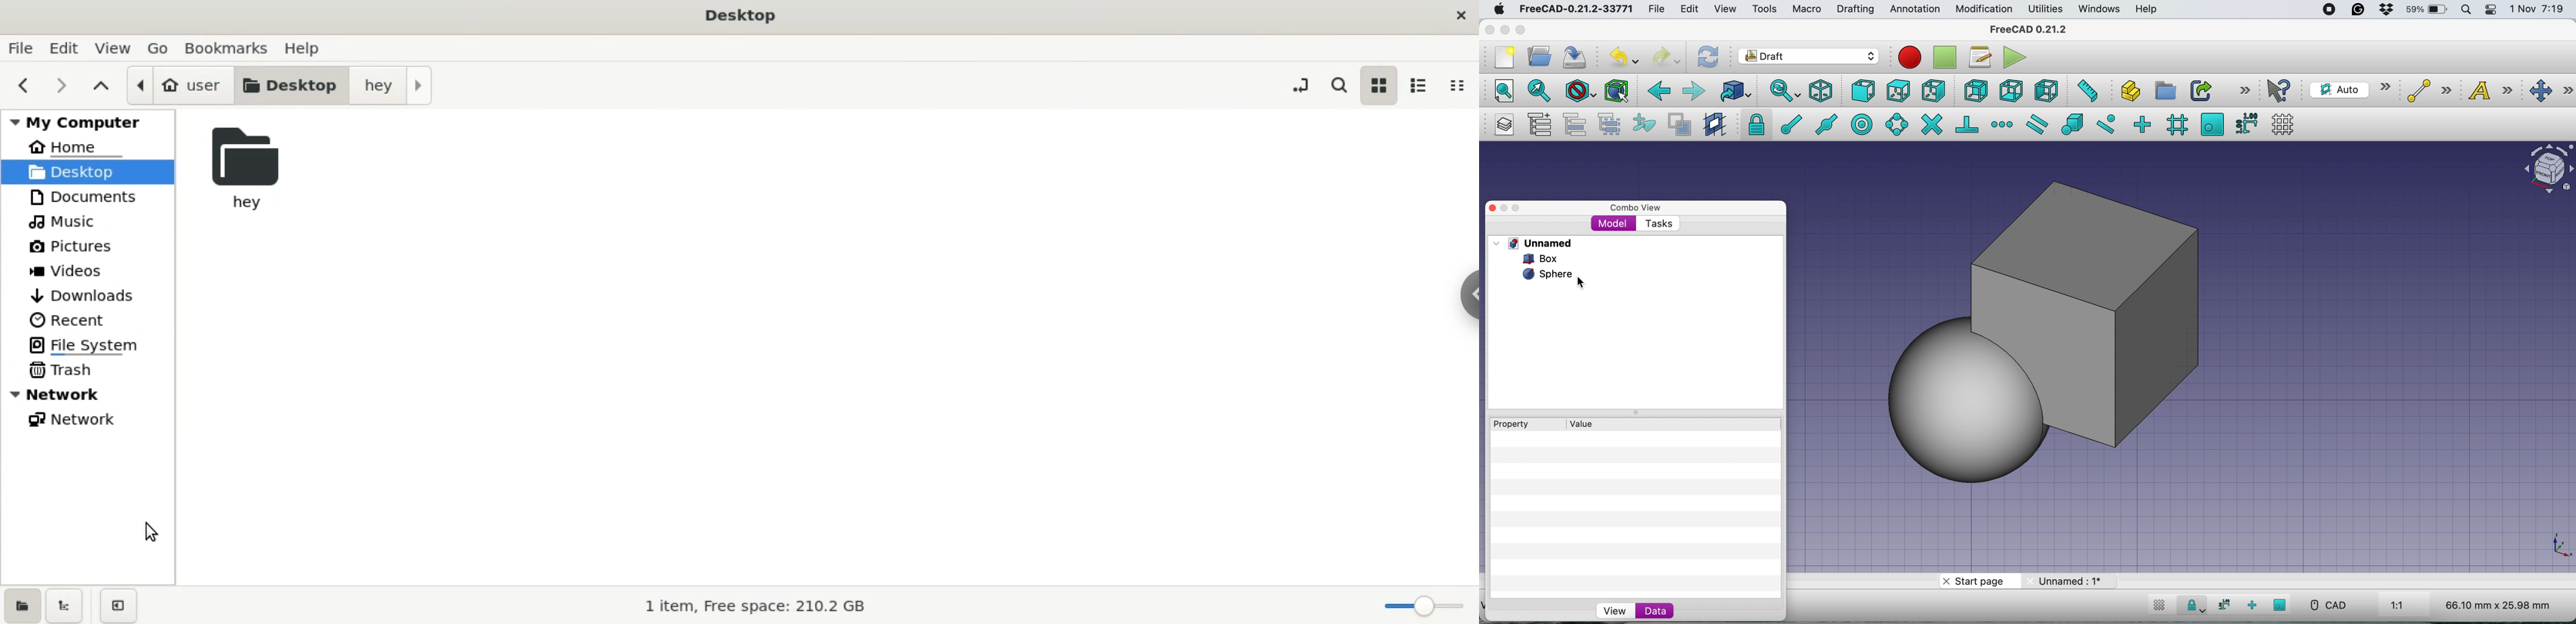  What do you see at coordinates (1934, 90) in the screenshot?
I see `right` at bounding box center [1934, 90].